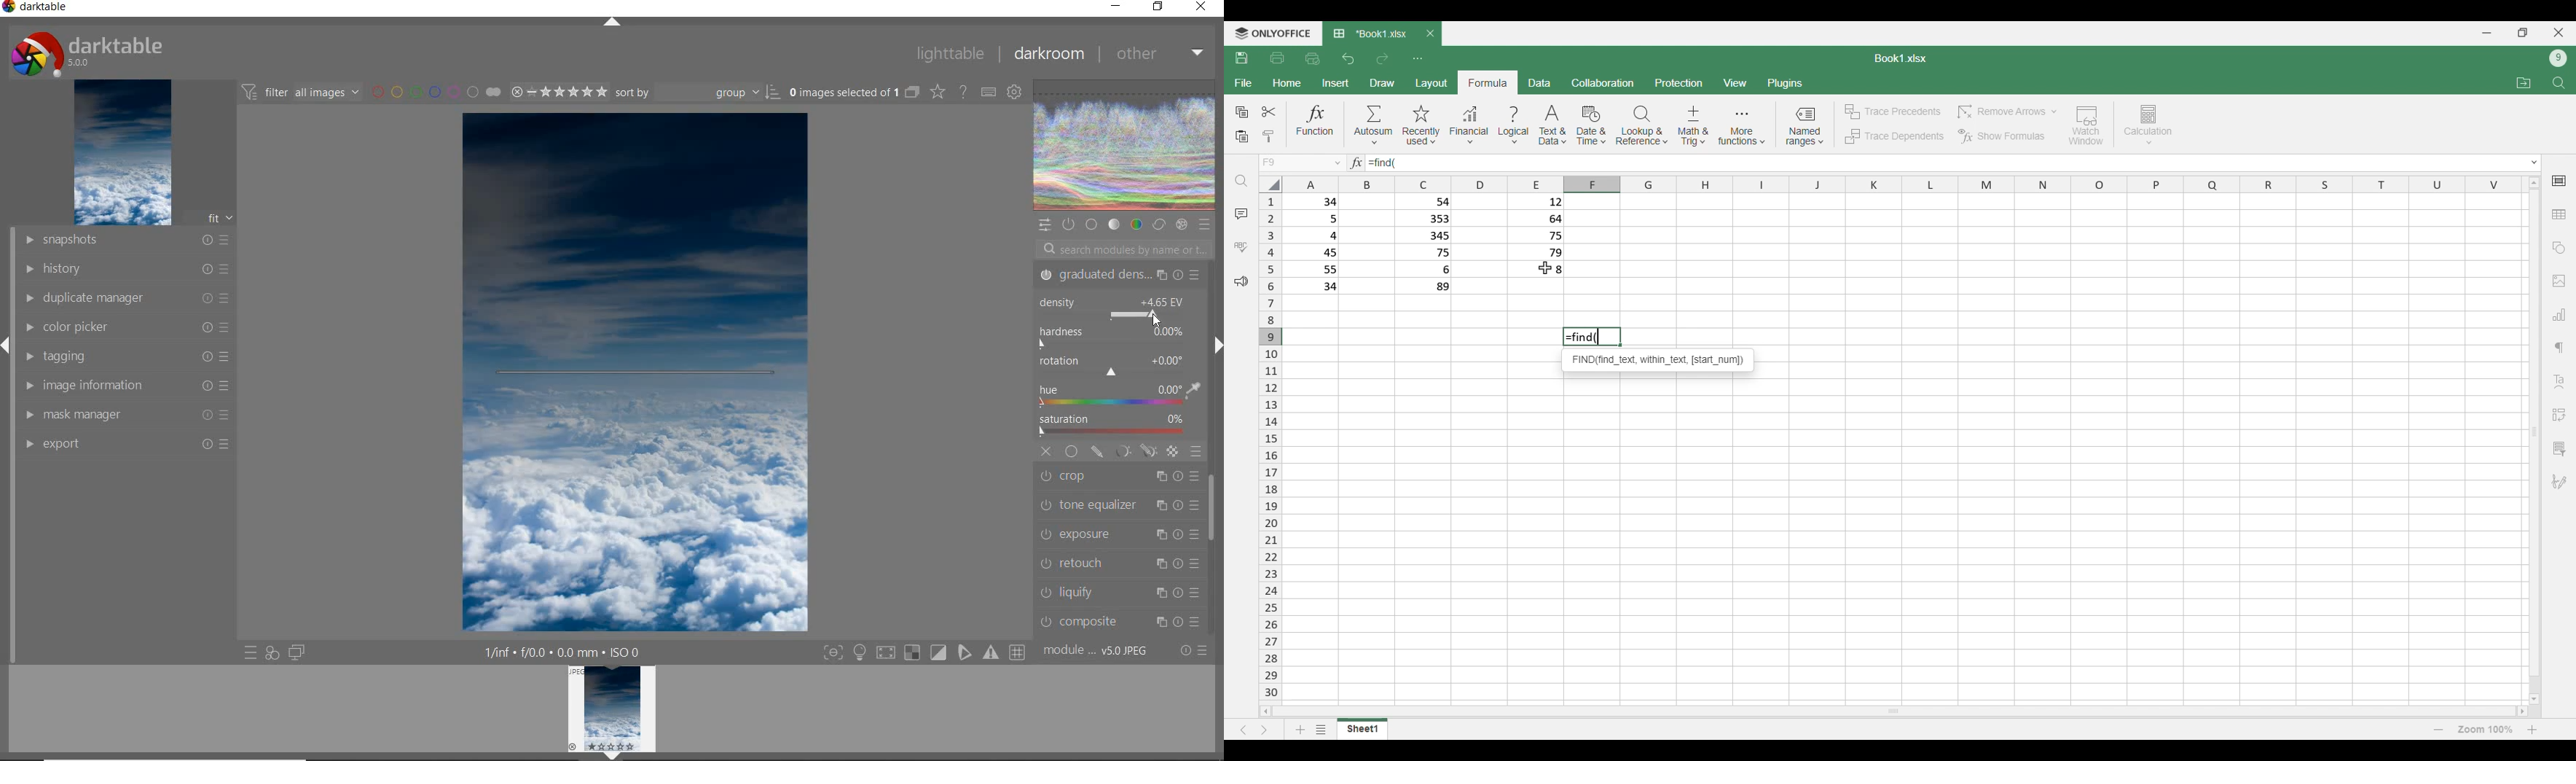  Describe the element at coordinates (1322, 729) in the screenshot. I see `List of sheets` at that location.